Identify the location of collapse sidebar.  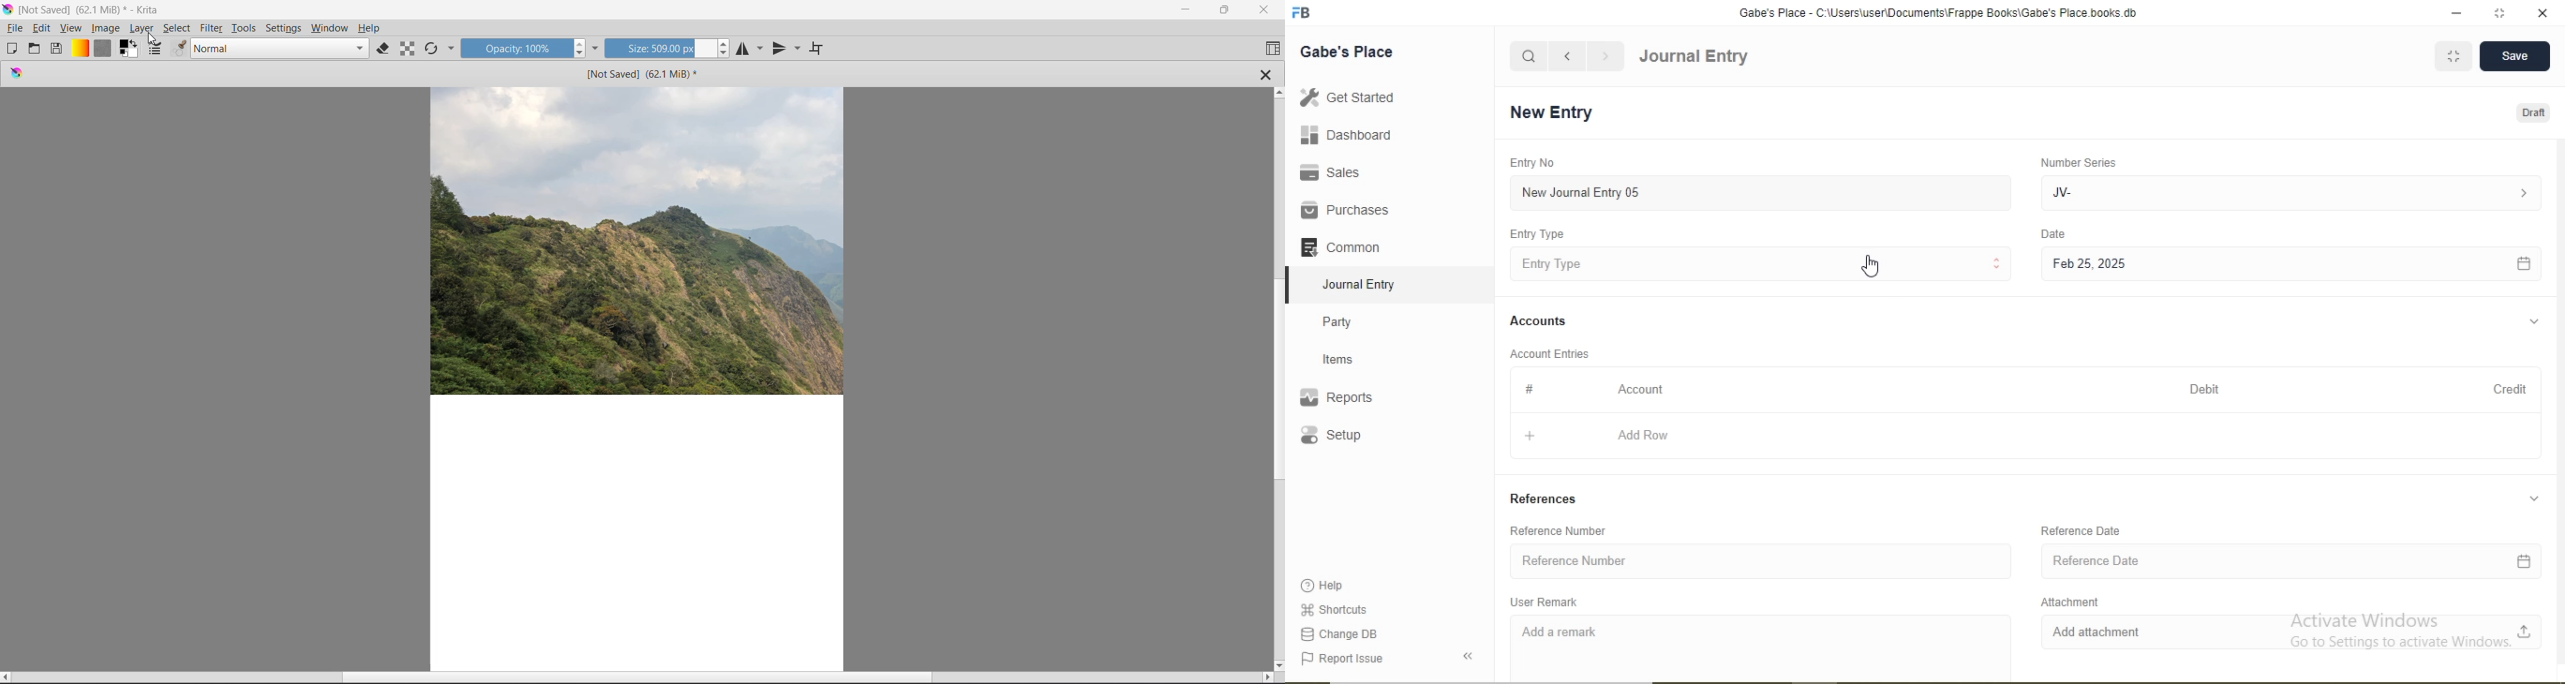
(1471, 656).